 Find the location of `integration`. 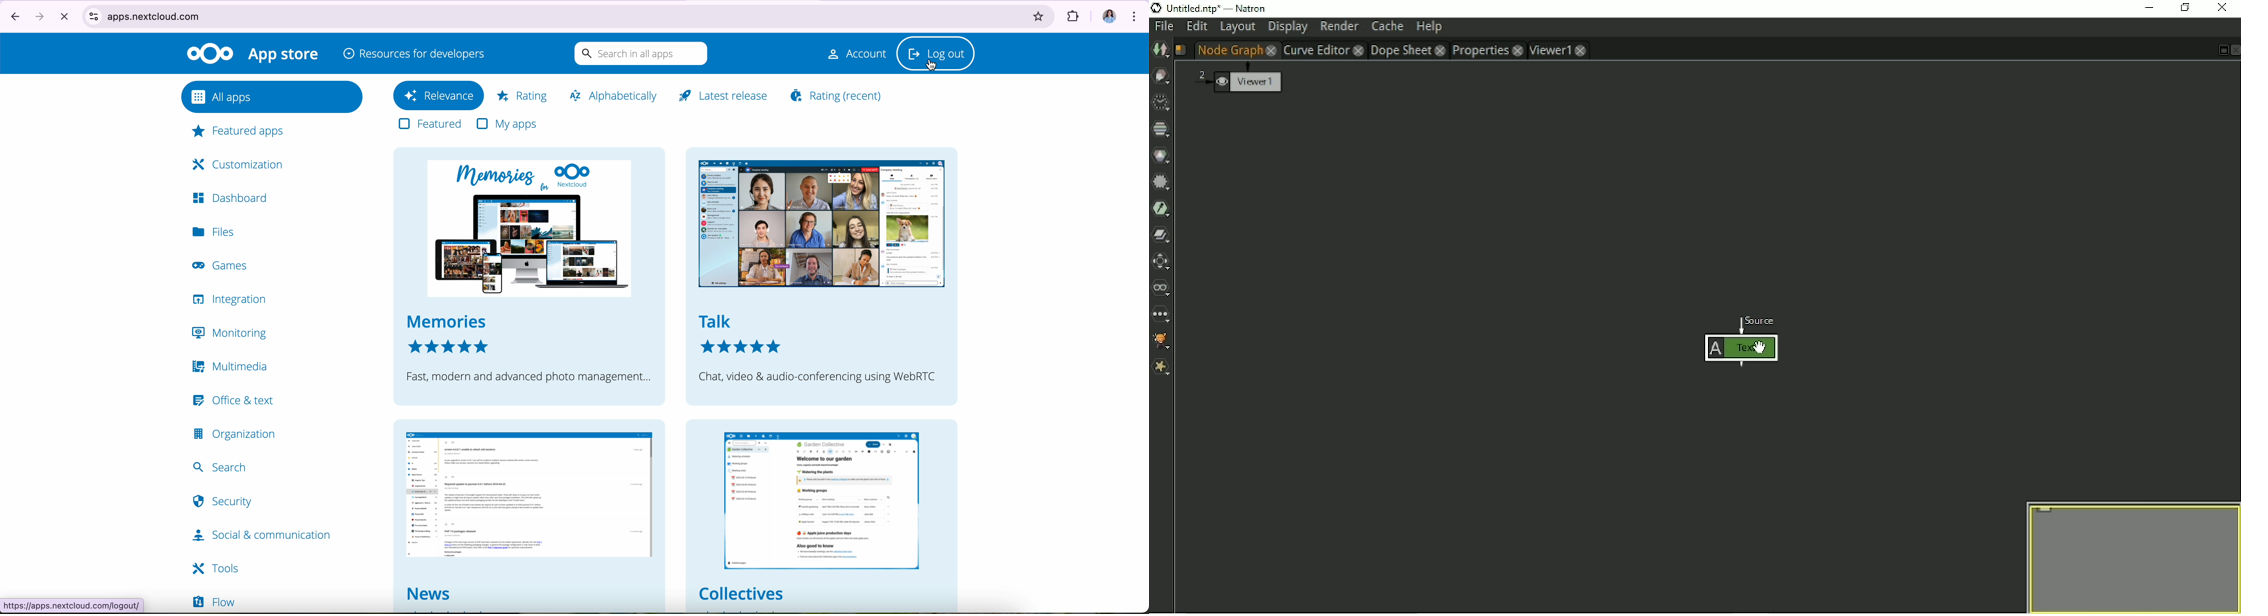

integration is located at coordinates (231, 299).